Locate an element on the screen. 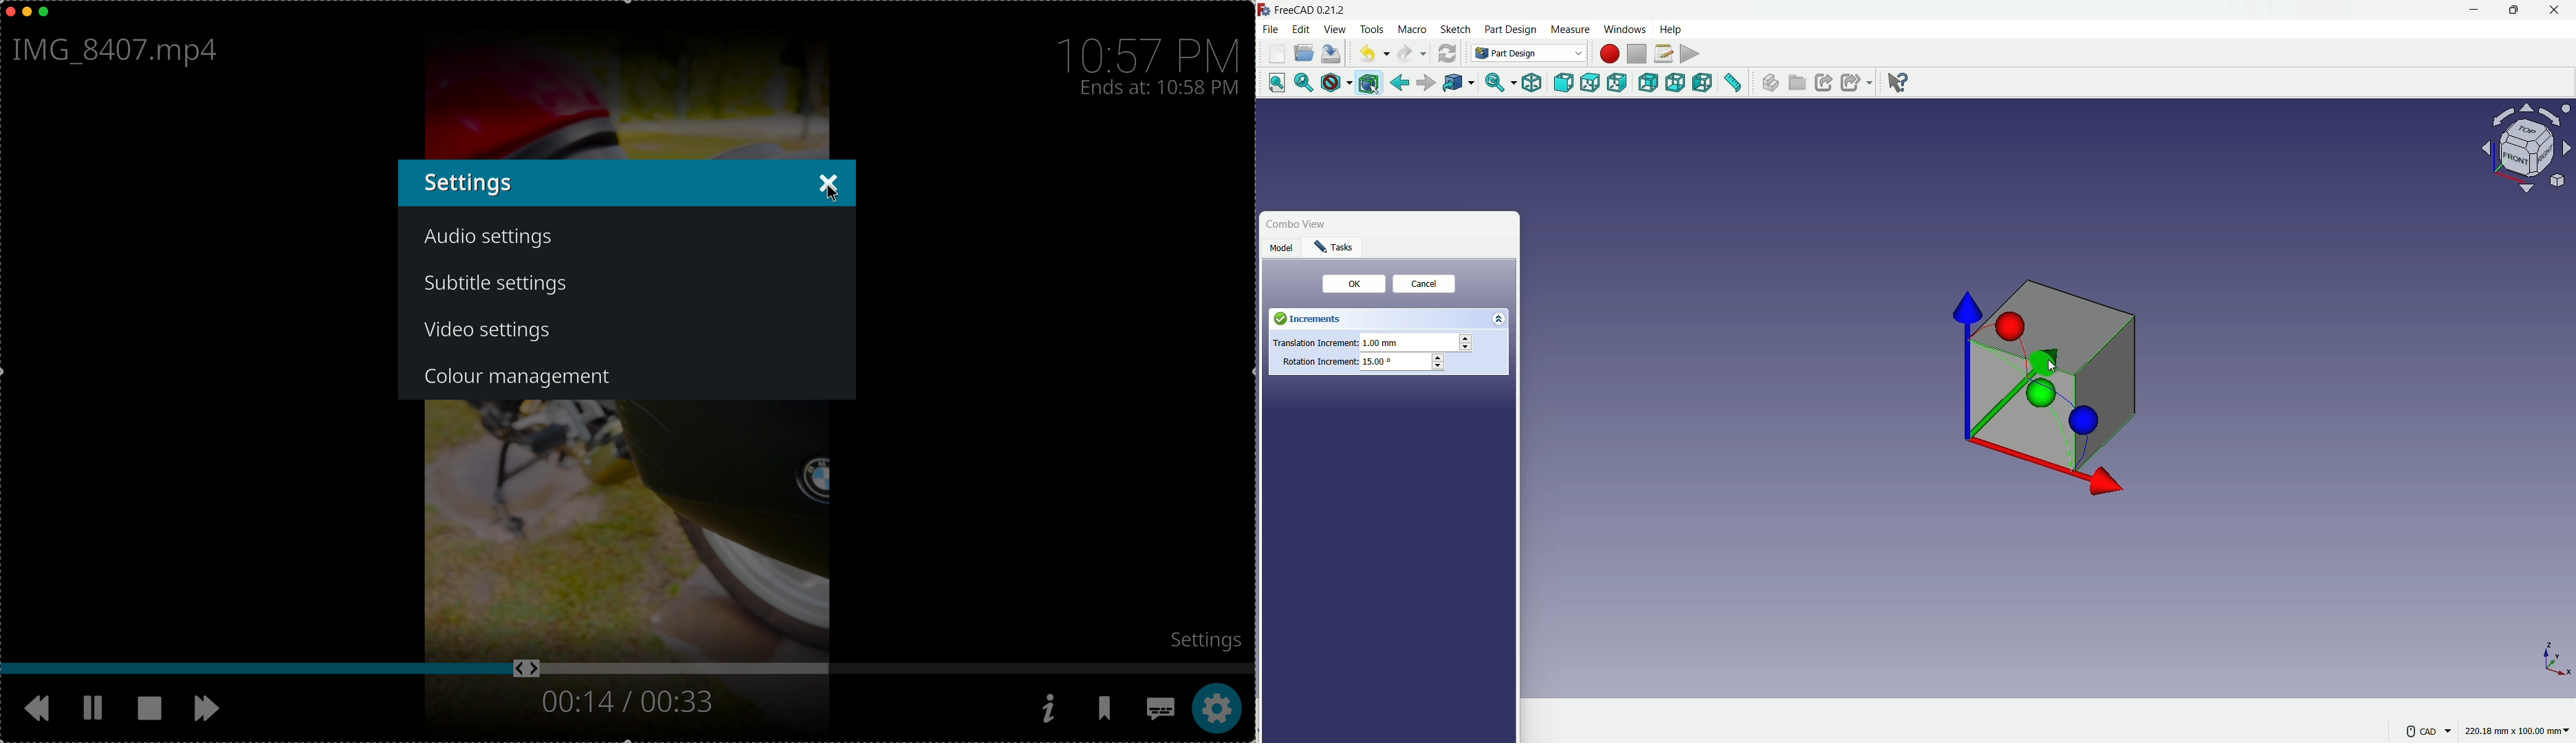  maximize or restore is located at coordinates (2512, 10).